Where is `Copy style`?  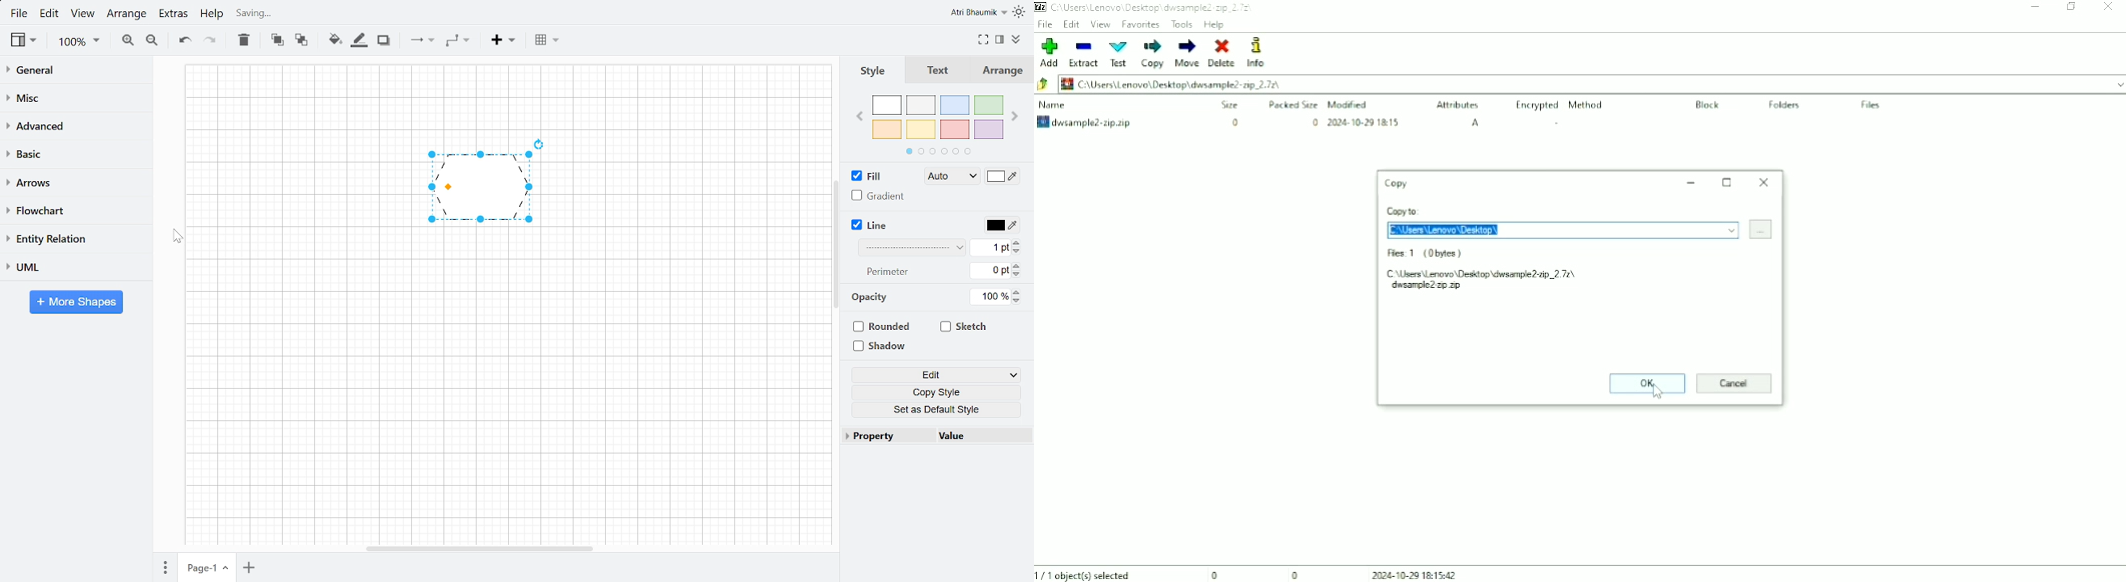 Copy style is located at coordinates (937, 393).